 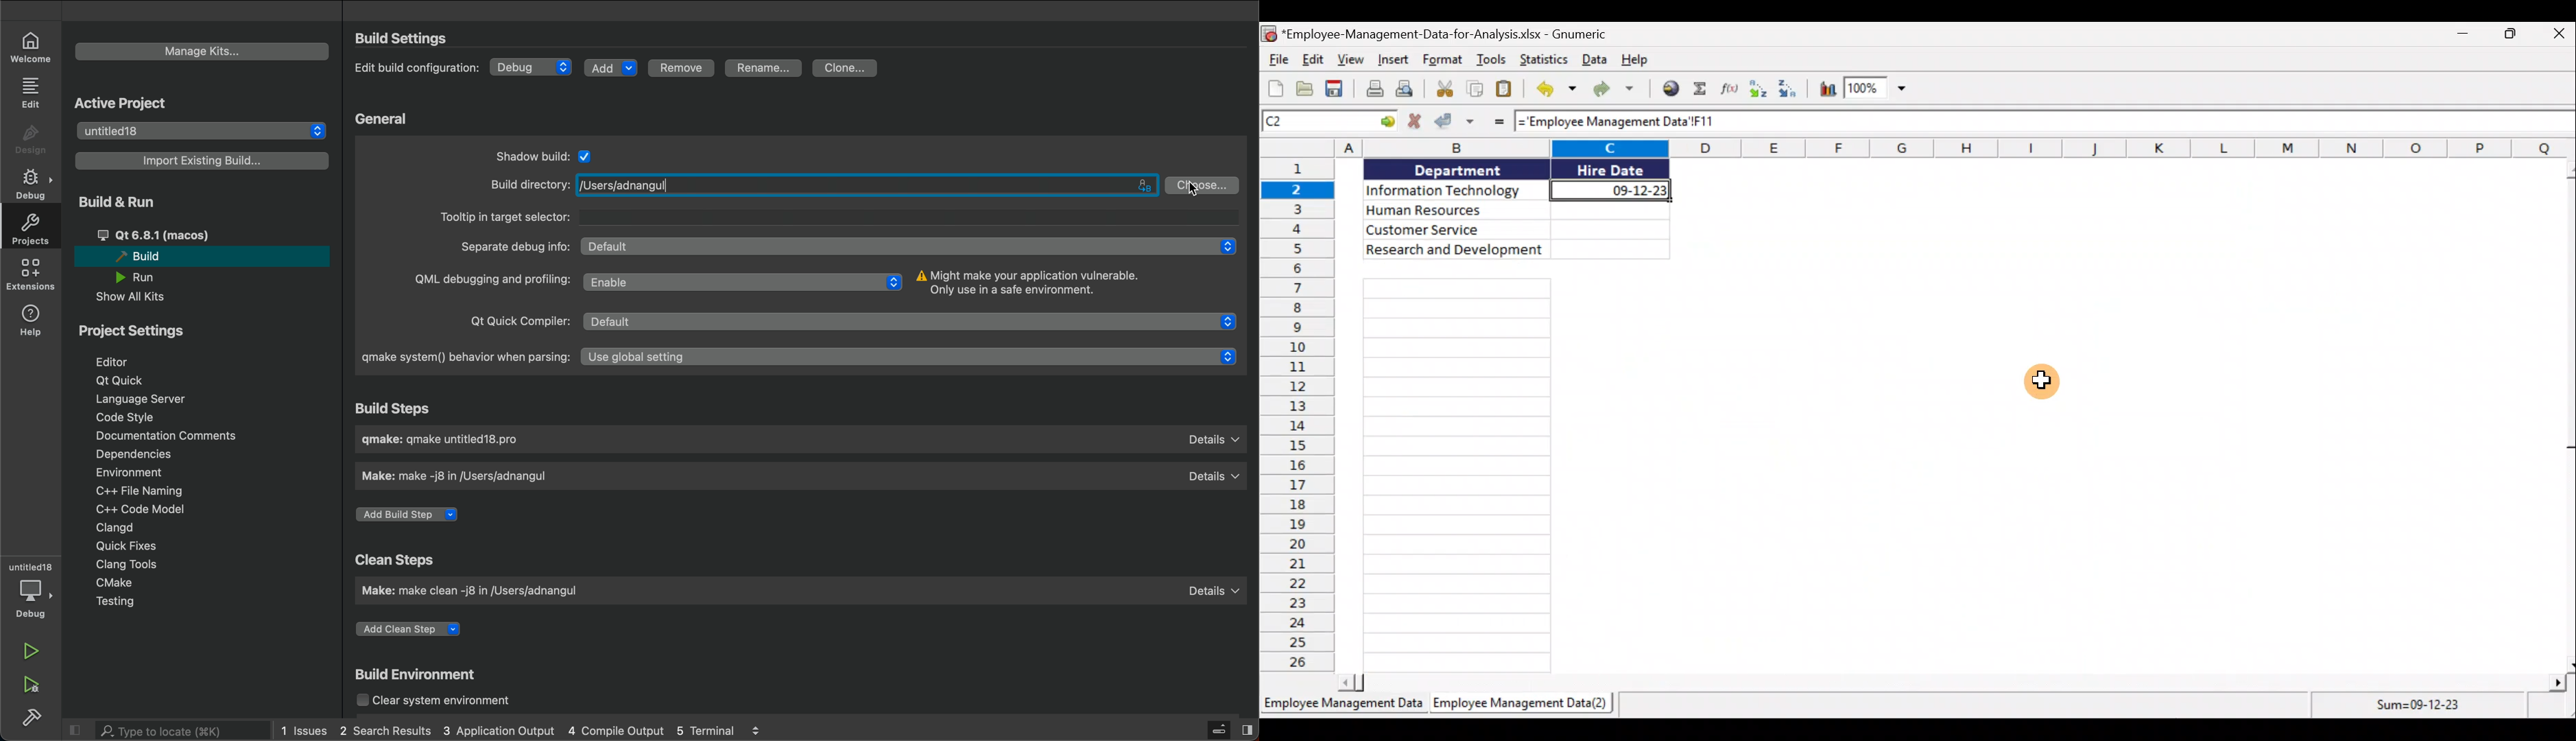 What do you see at coordinates (415, 68) in the screenshot?
I see `Edit build configuration:` at bounding box center [415, 68].